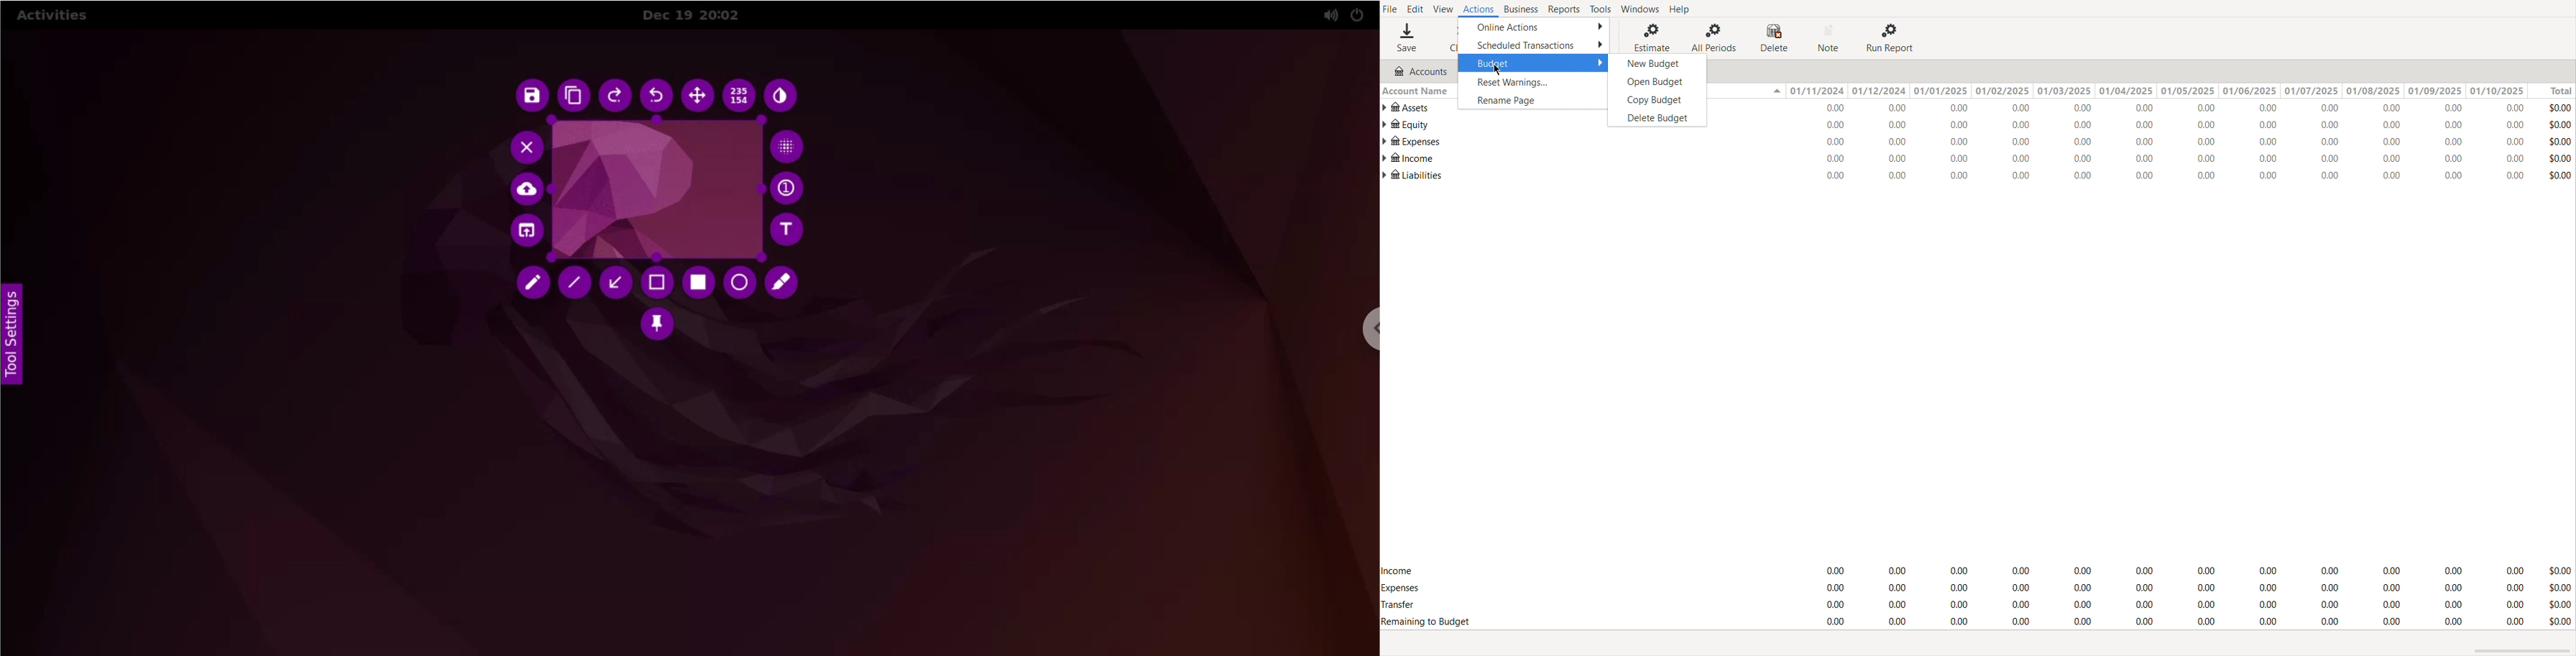 This screenshot has width=2576, height=672. Describe the element at coordinates (1499, 72) in the screenshot. I see `cursor` at that location.